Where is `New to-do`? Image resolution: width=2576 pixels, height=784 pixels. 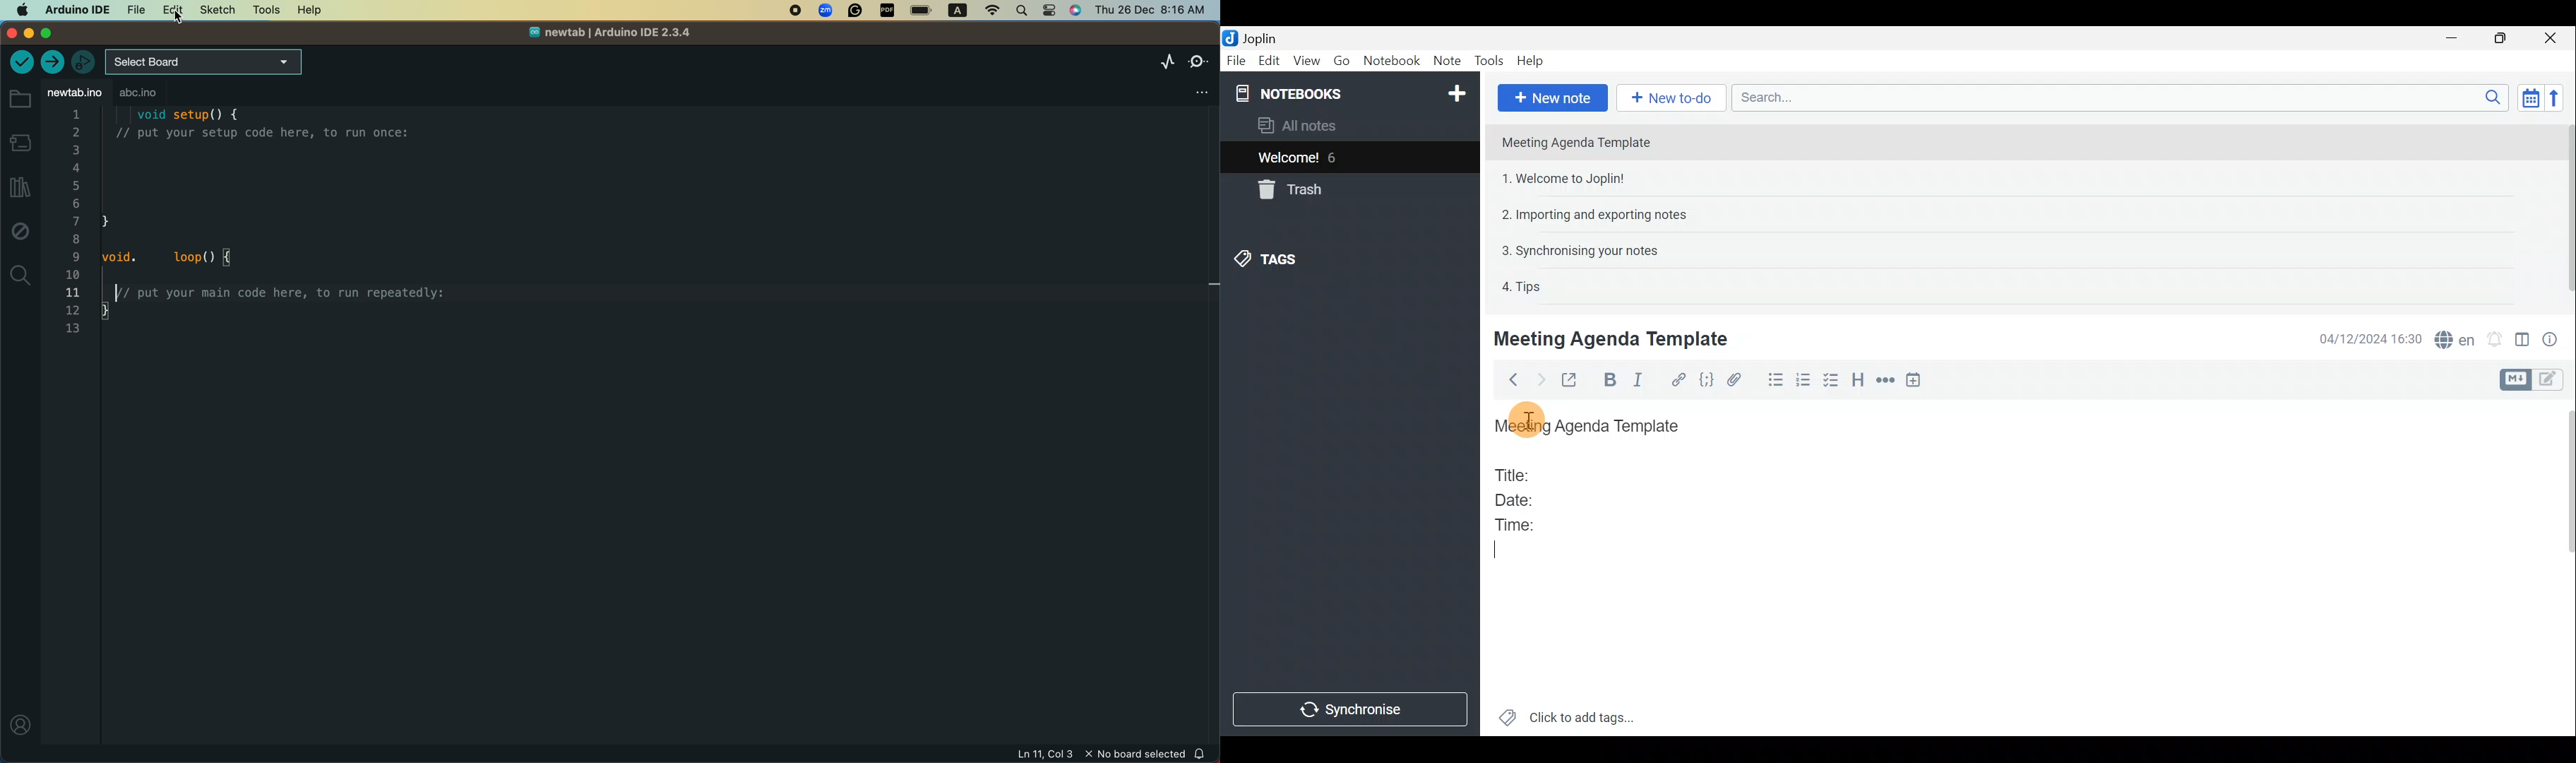
New to-do is located at coordinates (1668, 97).